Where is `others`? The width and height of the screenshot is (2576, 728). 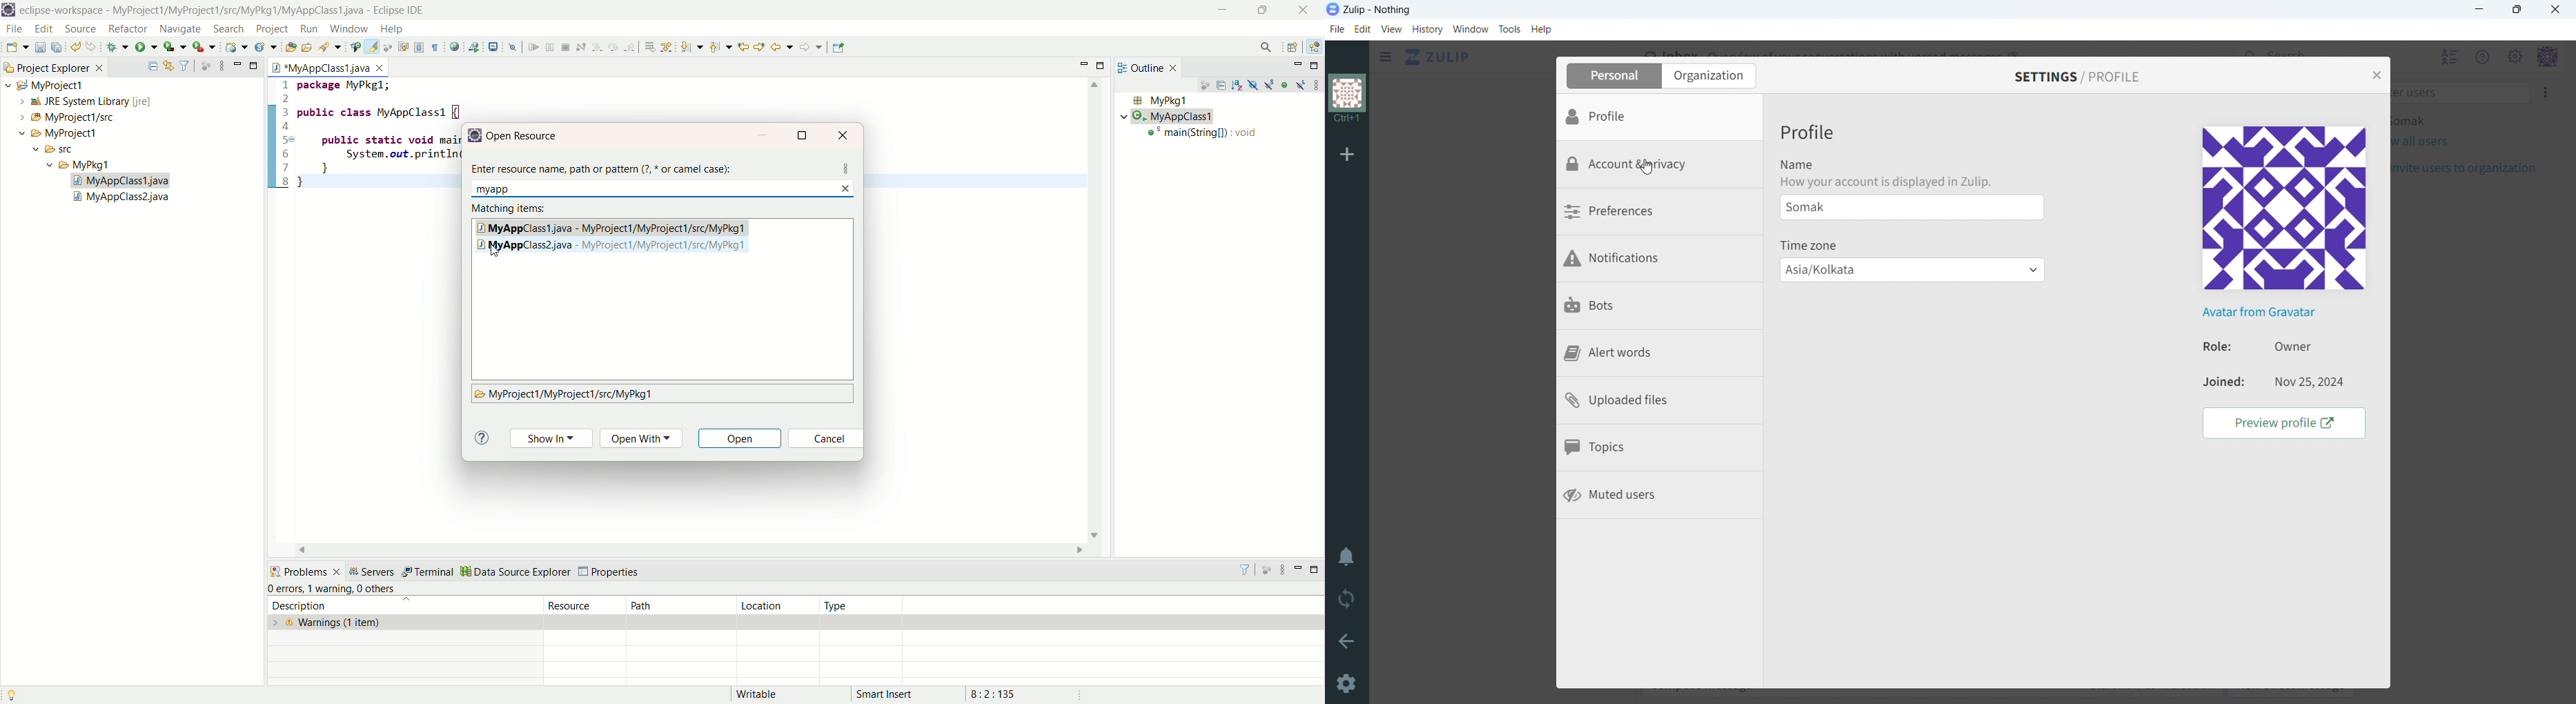 others is located at coordinates (380, 589).